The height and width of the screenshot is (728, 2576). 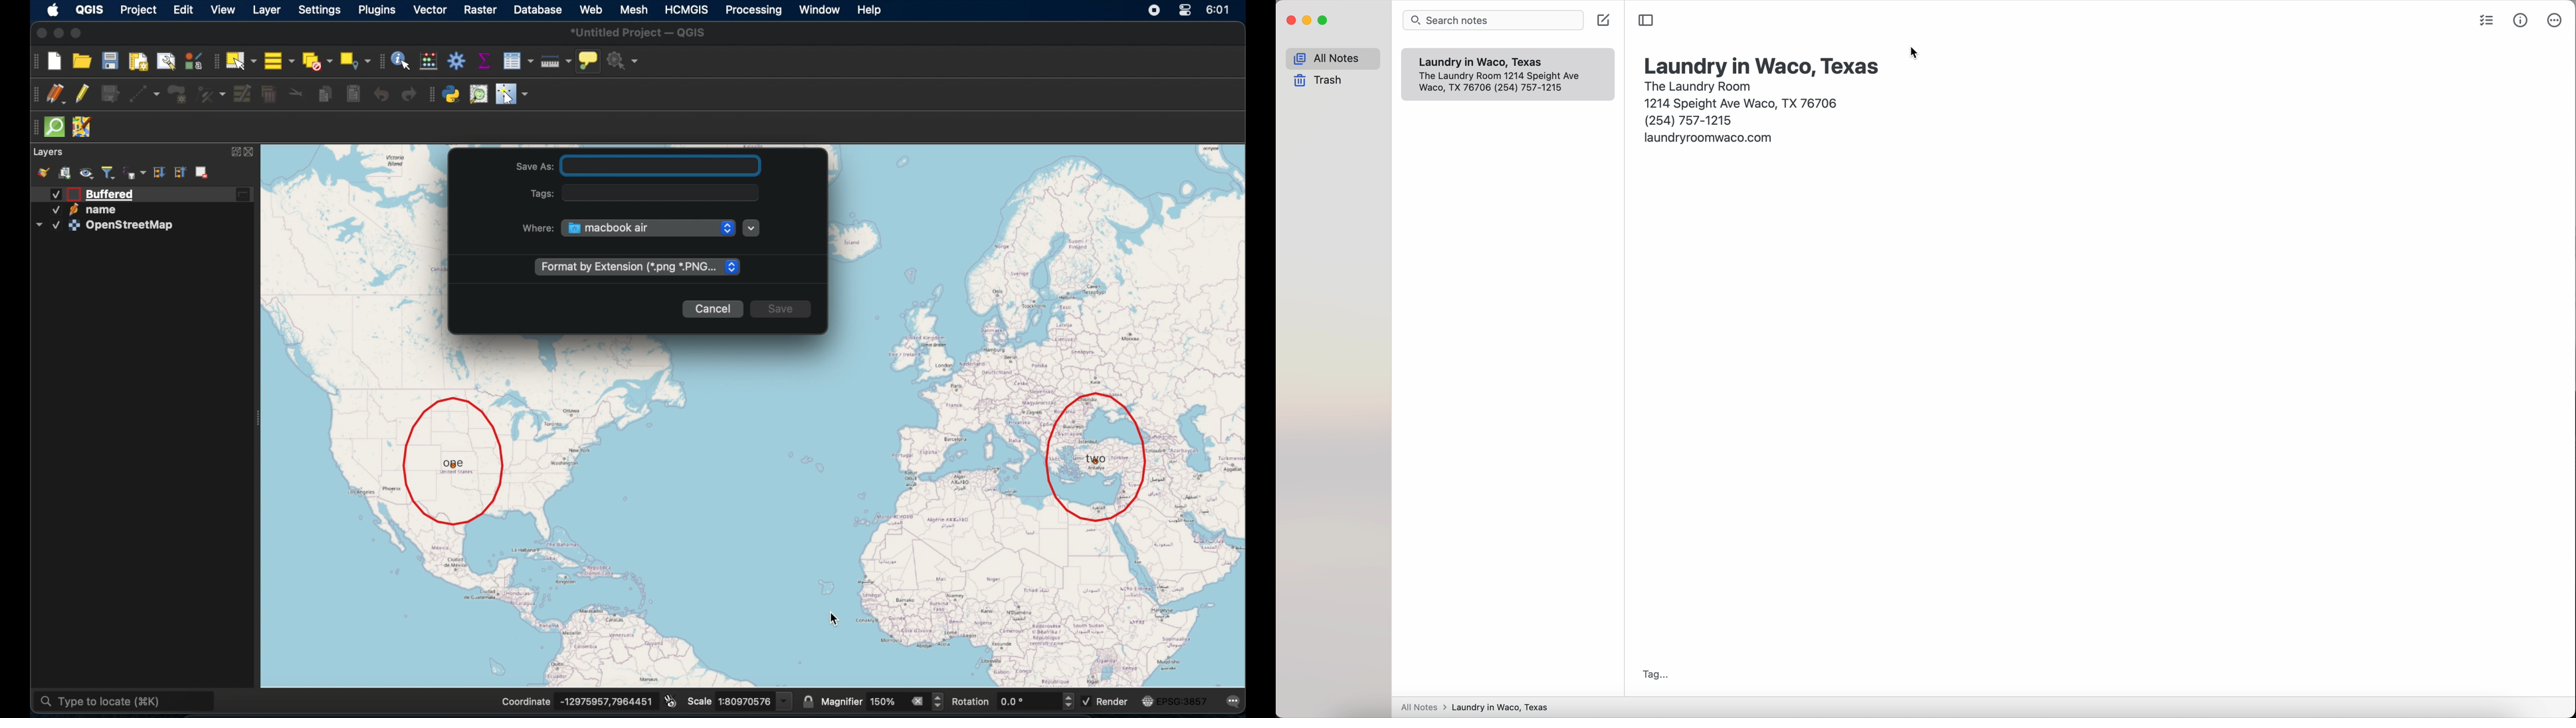 What do you see at coordinates (884, 701) in the screenshot?
I see `magnifier value` at bounding box center [884, 701].